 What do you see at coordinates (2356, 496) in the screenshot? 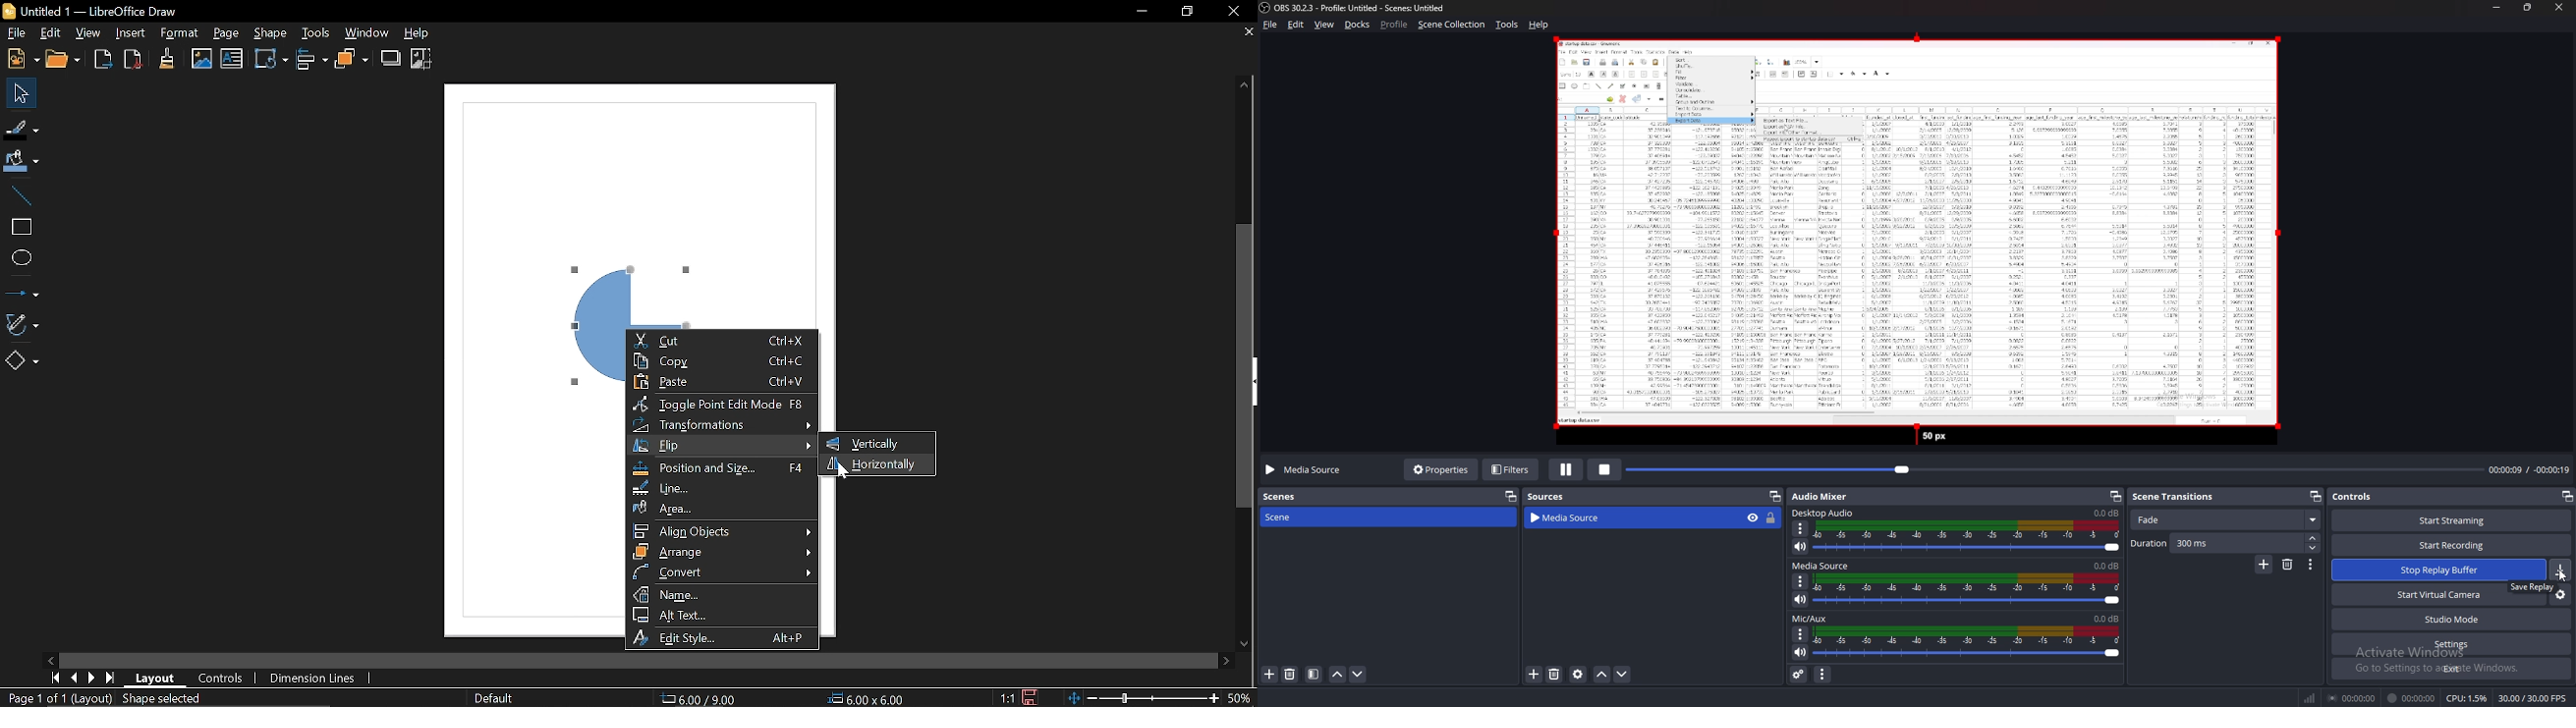
I see `controls` at bounding box center [2356, 496].